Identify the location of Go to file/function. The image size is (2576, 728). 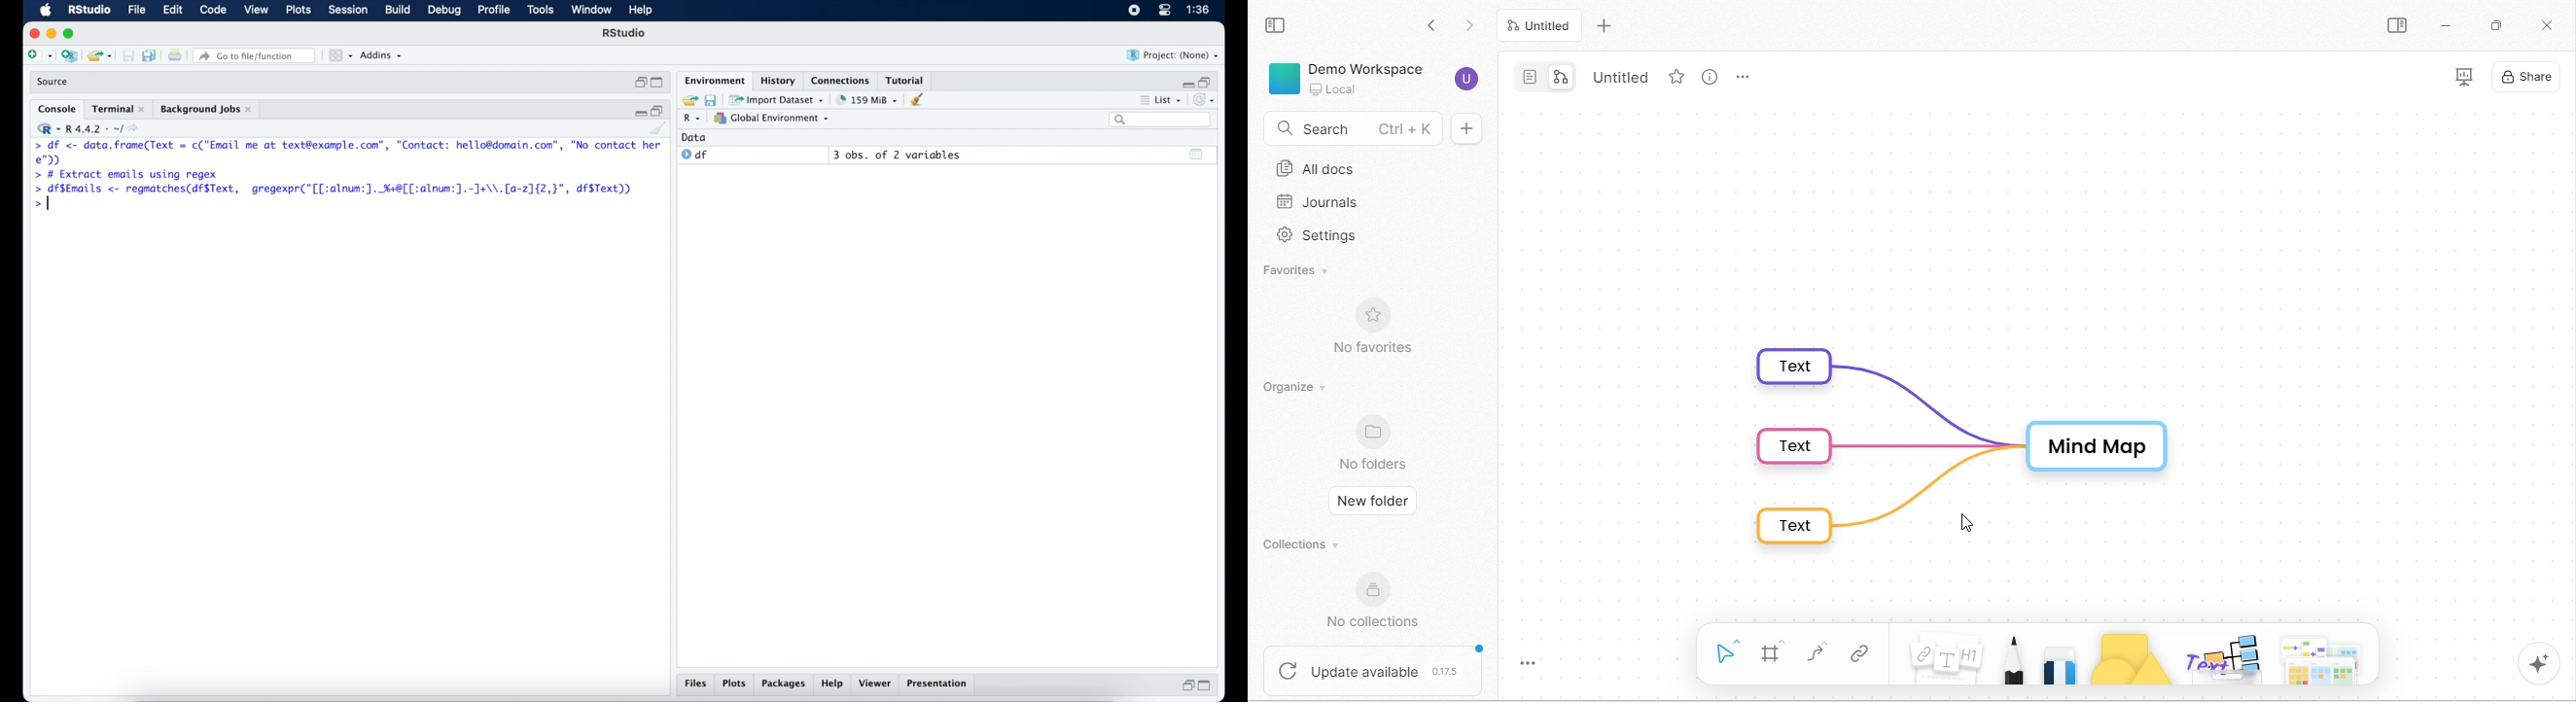
(254, 55).